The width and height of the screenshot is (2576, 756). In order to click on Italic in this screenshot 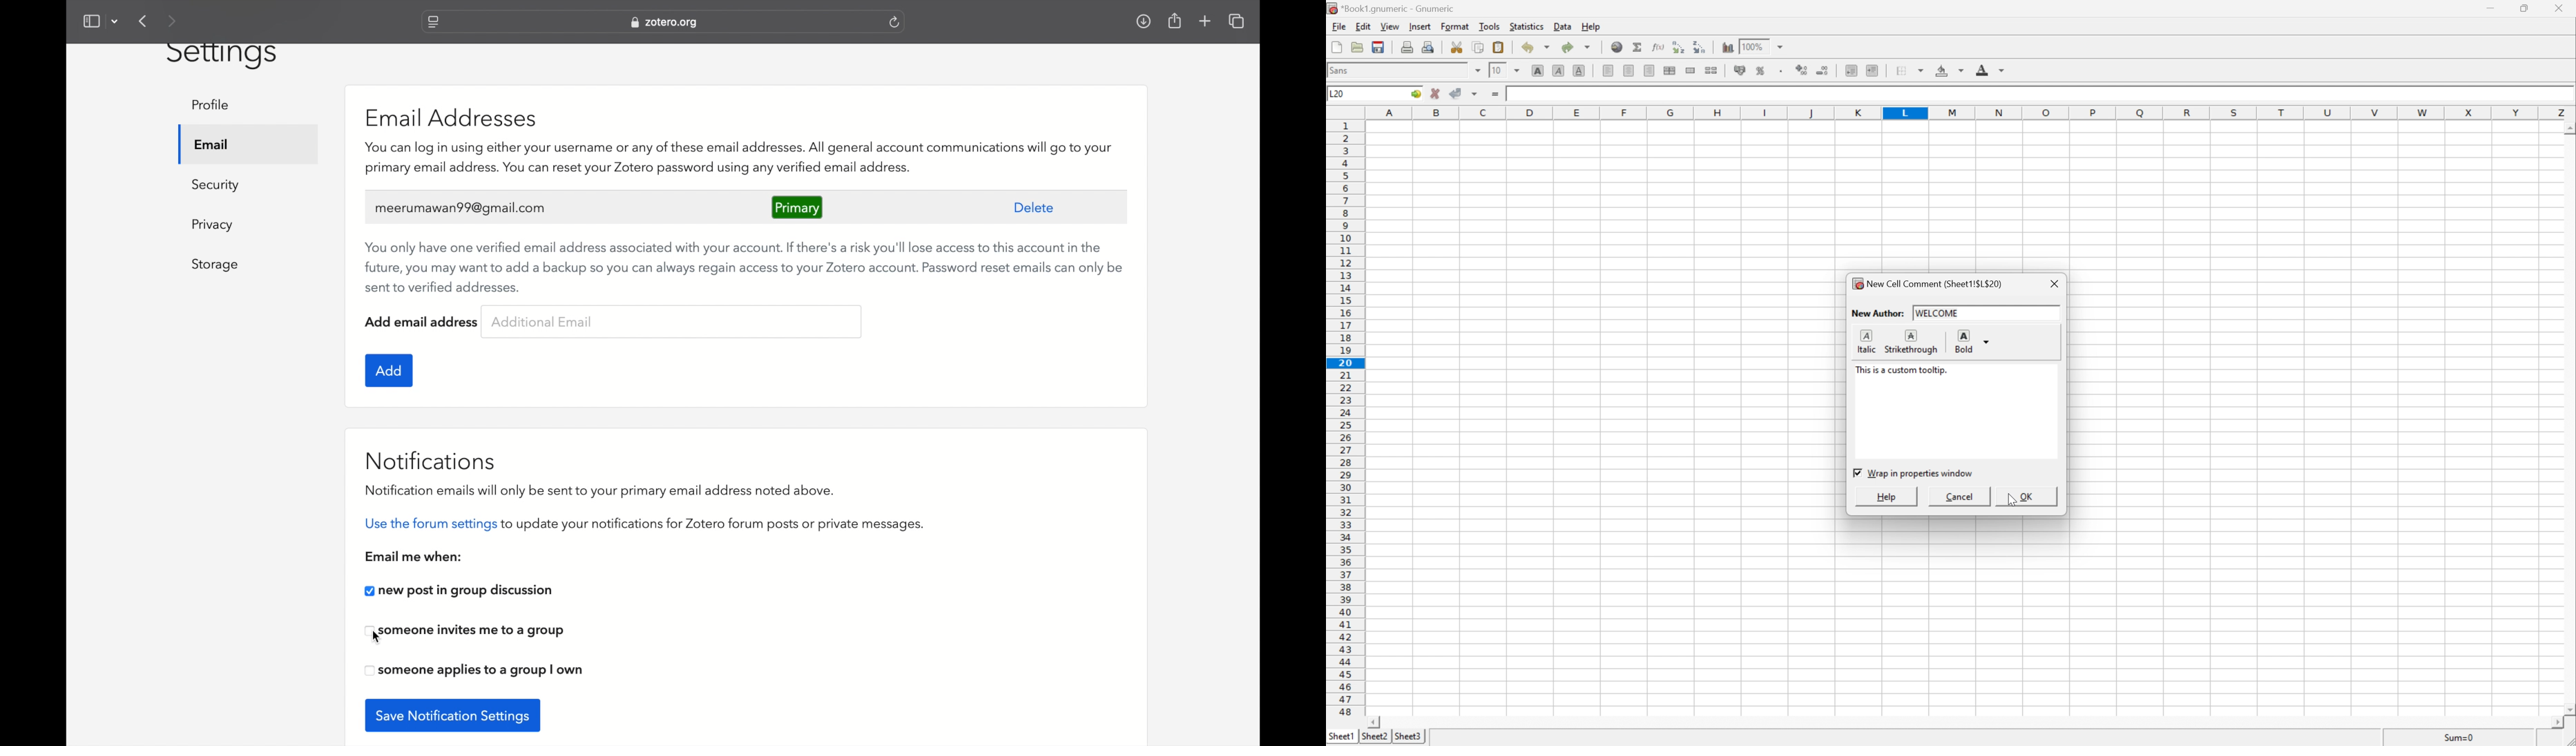, I will do `click(1867, 340)`.